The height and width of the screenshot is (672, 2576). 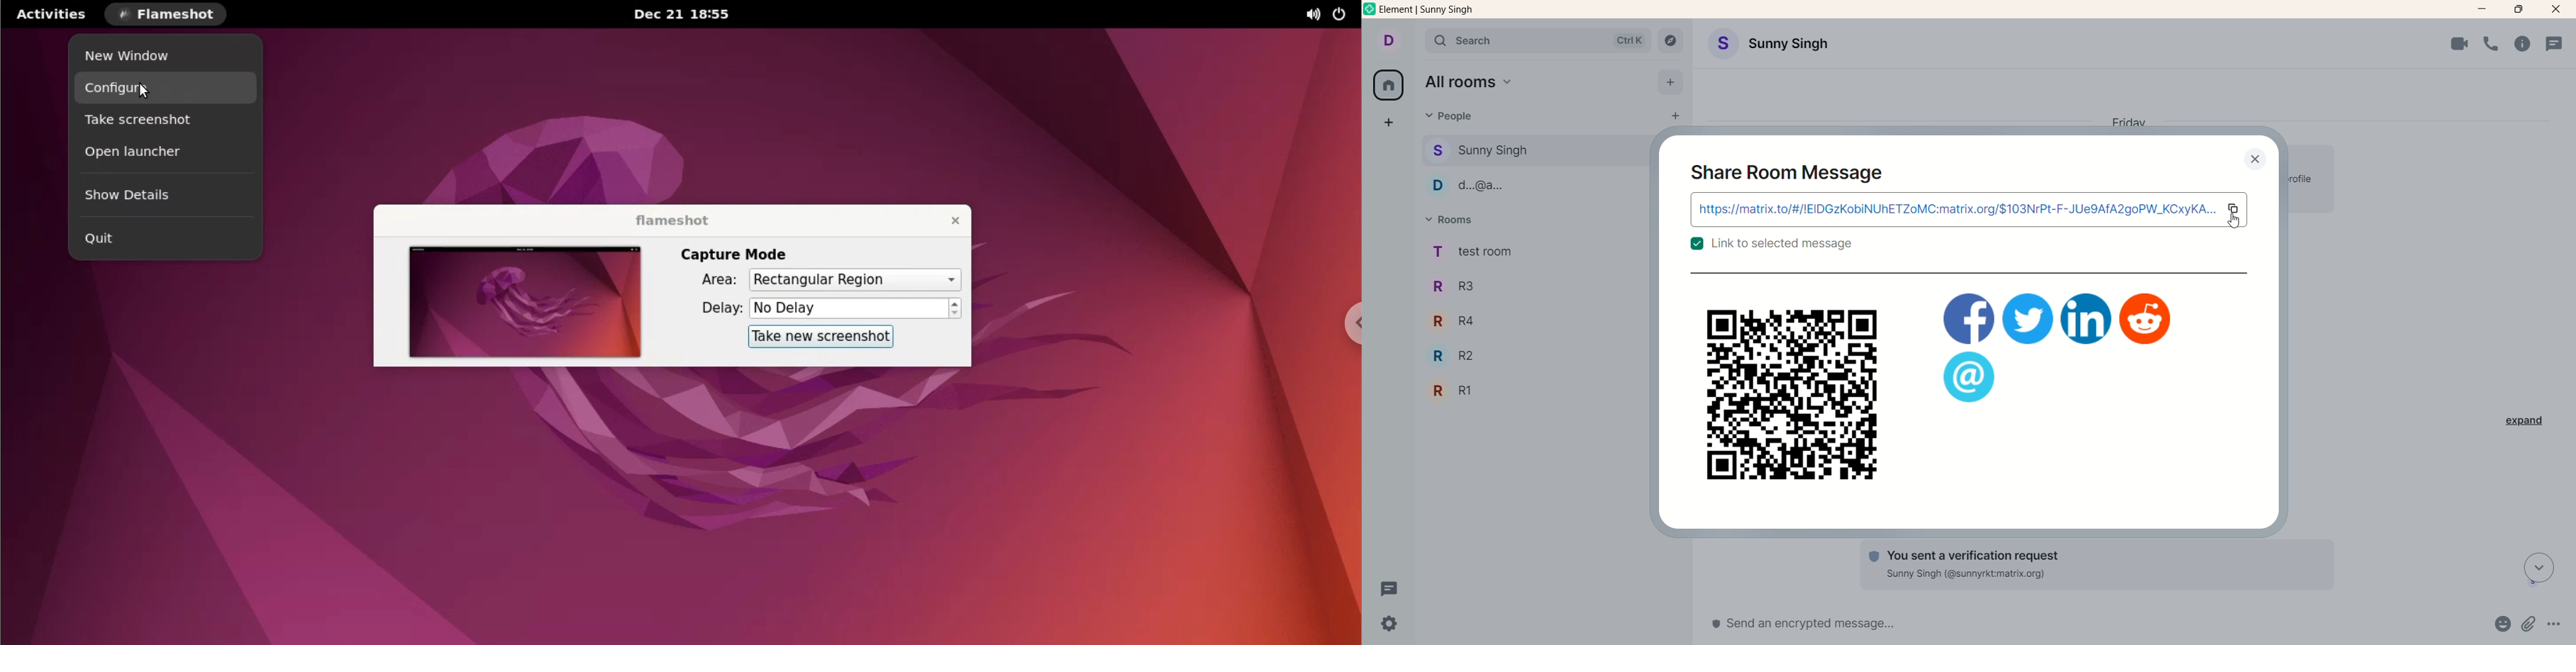 What do you see at coordinates (1474, 250) in the screenshot?
I see `rooms` at bounding box center [1474, 250].